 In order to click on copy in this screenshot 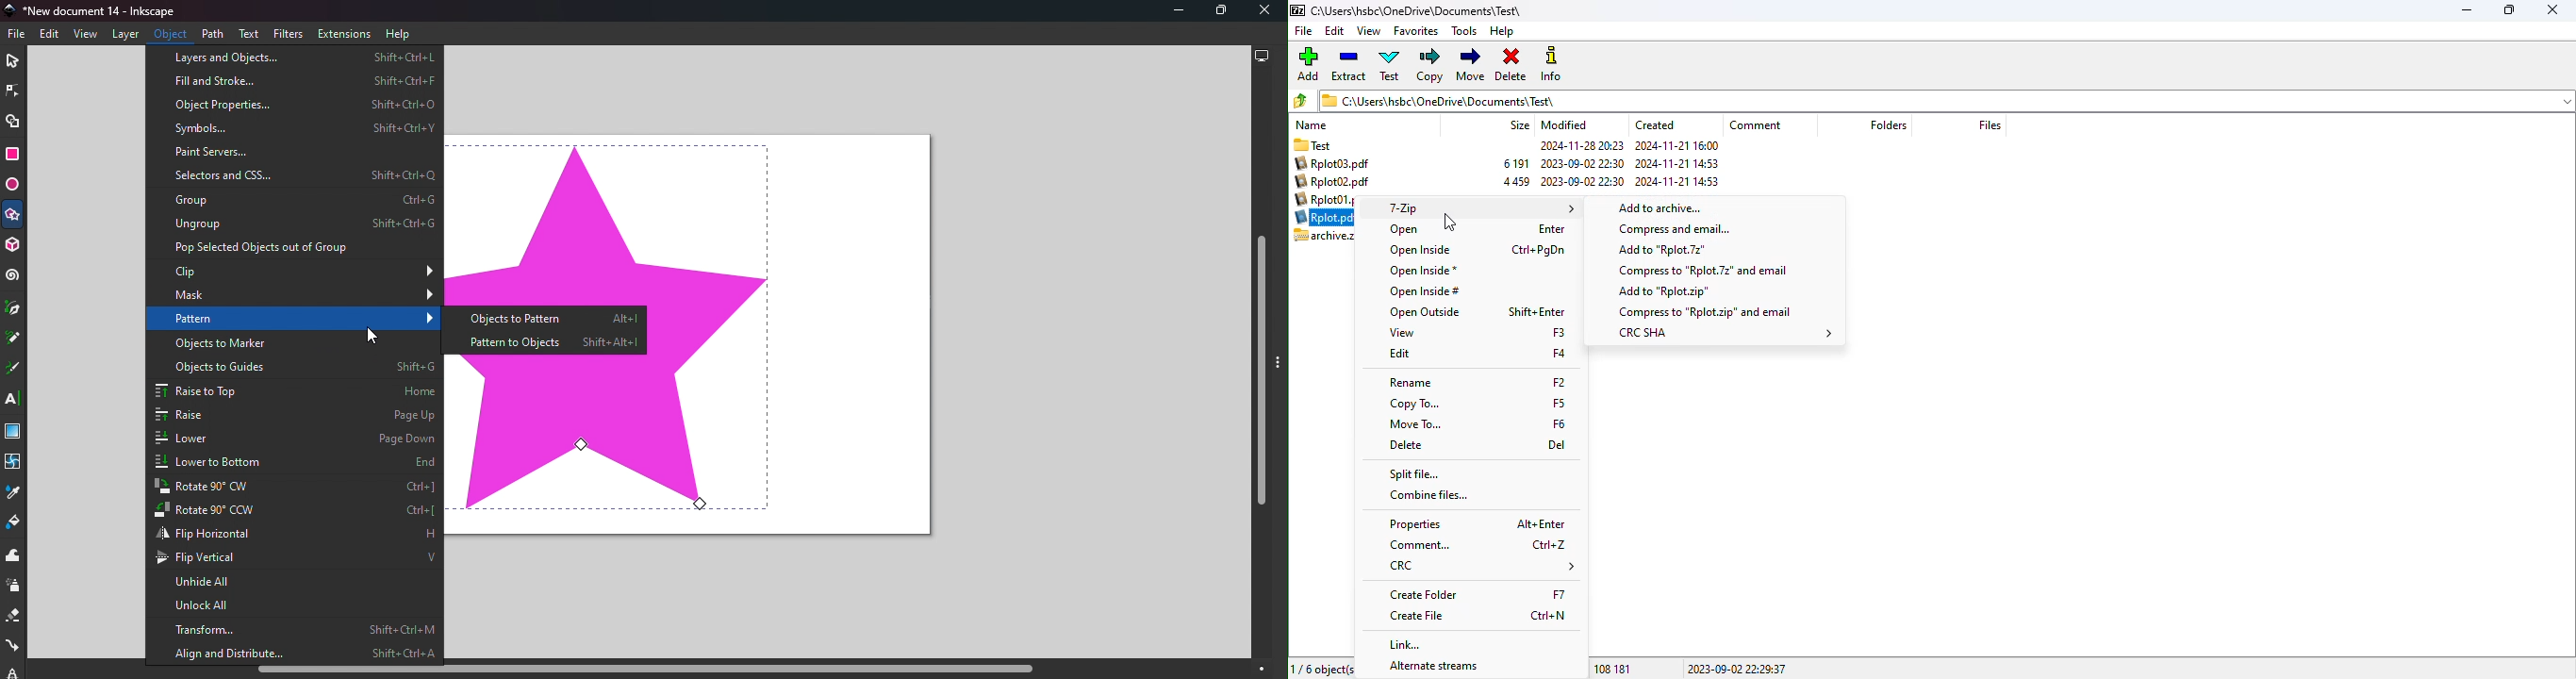, I will do `click(1430, 66)`.